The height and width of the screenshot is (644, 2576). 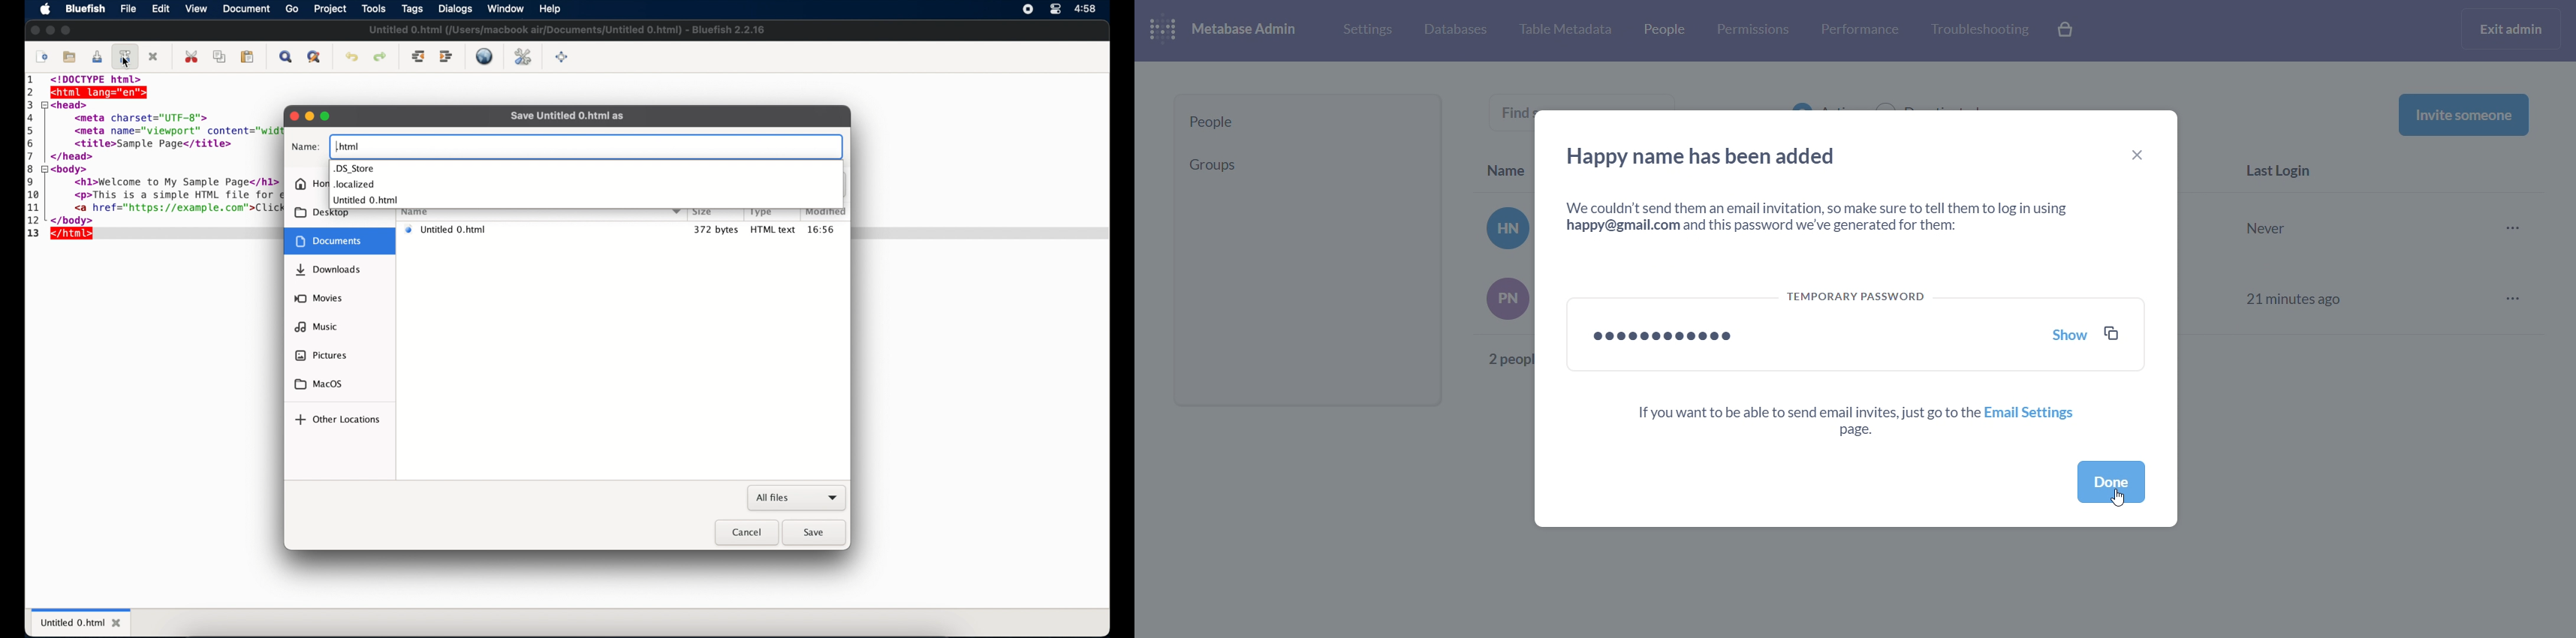 What do you see at coordinates (73, 170) in the screenshot?
I see `<body>` at bounding box center [73, 170].